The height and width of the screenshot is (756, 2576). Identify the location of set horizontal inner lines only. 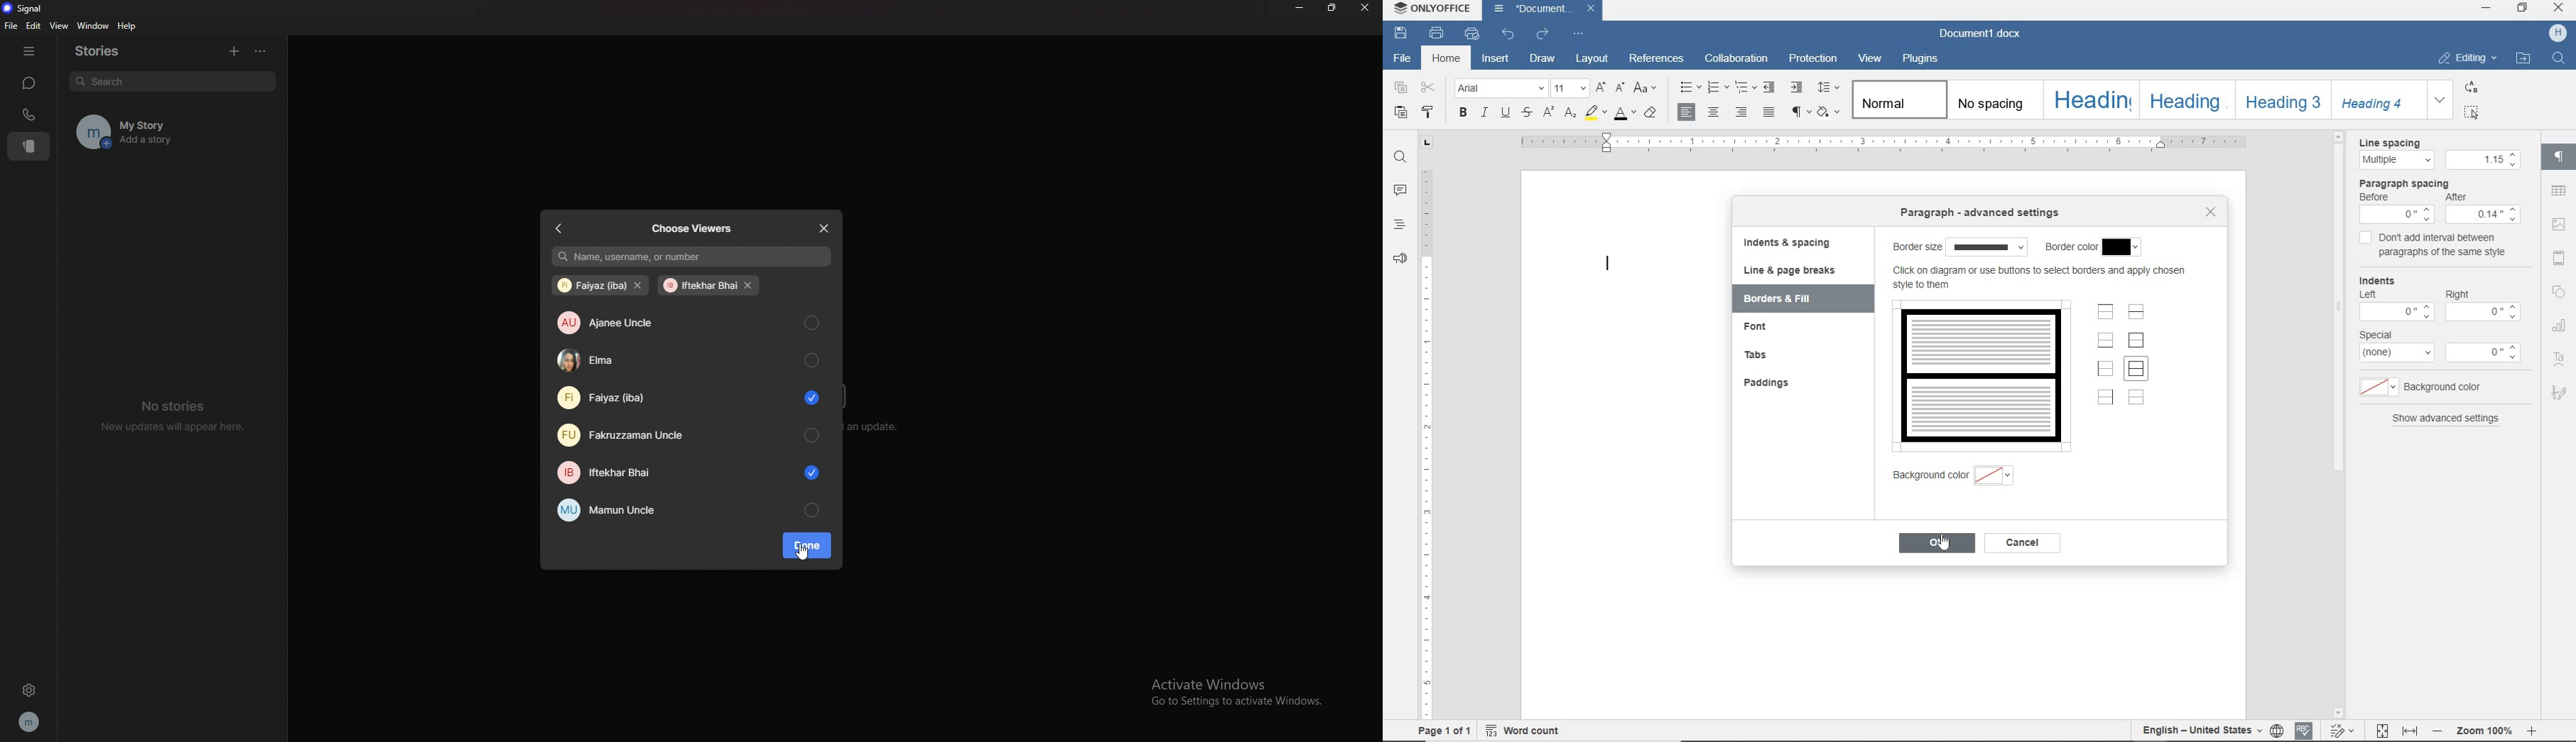
(2138, 313).